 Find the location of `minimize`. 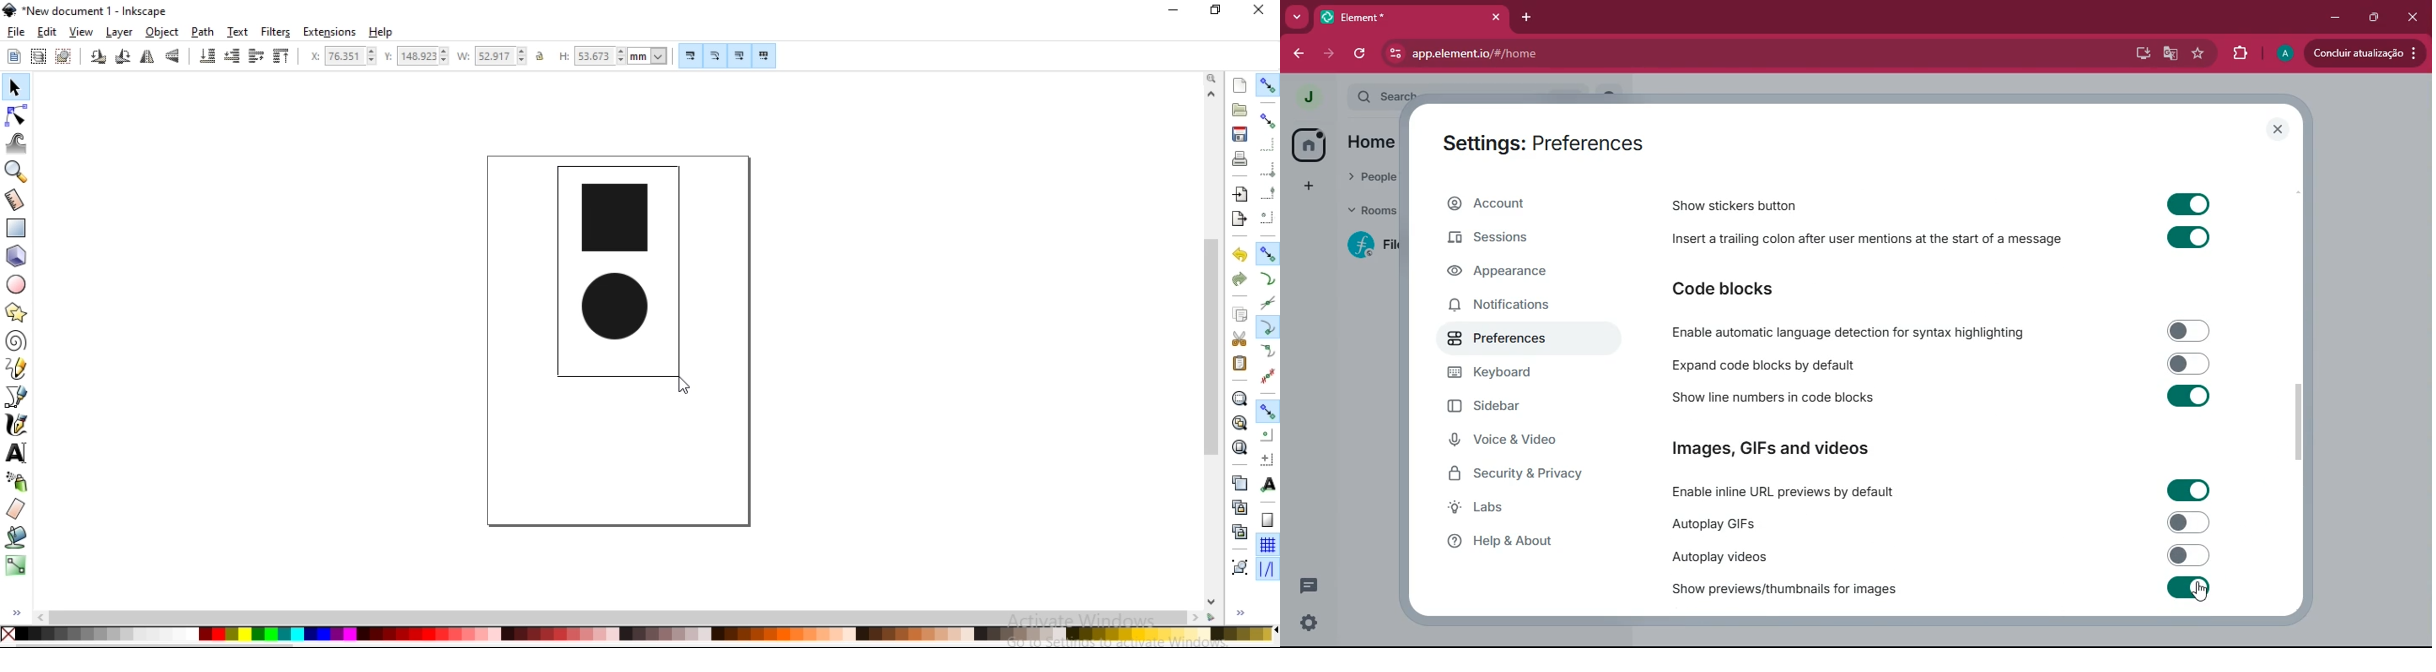

minimize is located at coordinates (2333, 18).